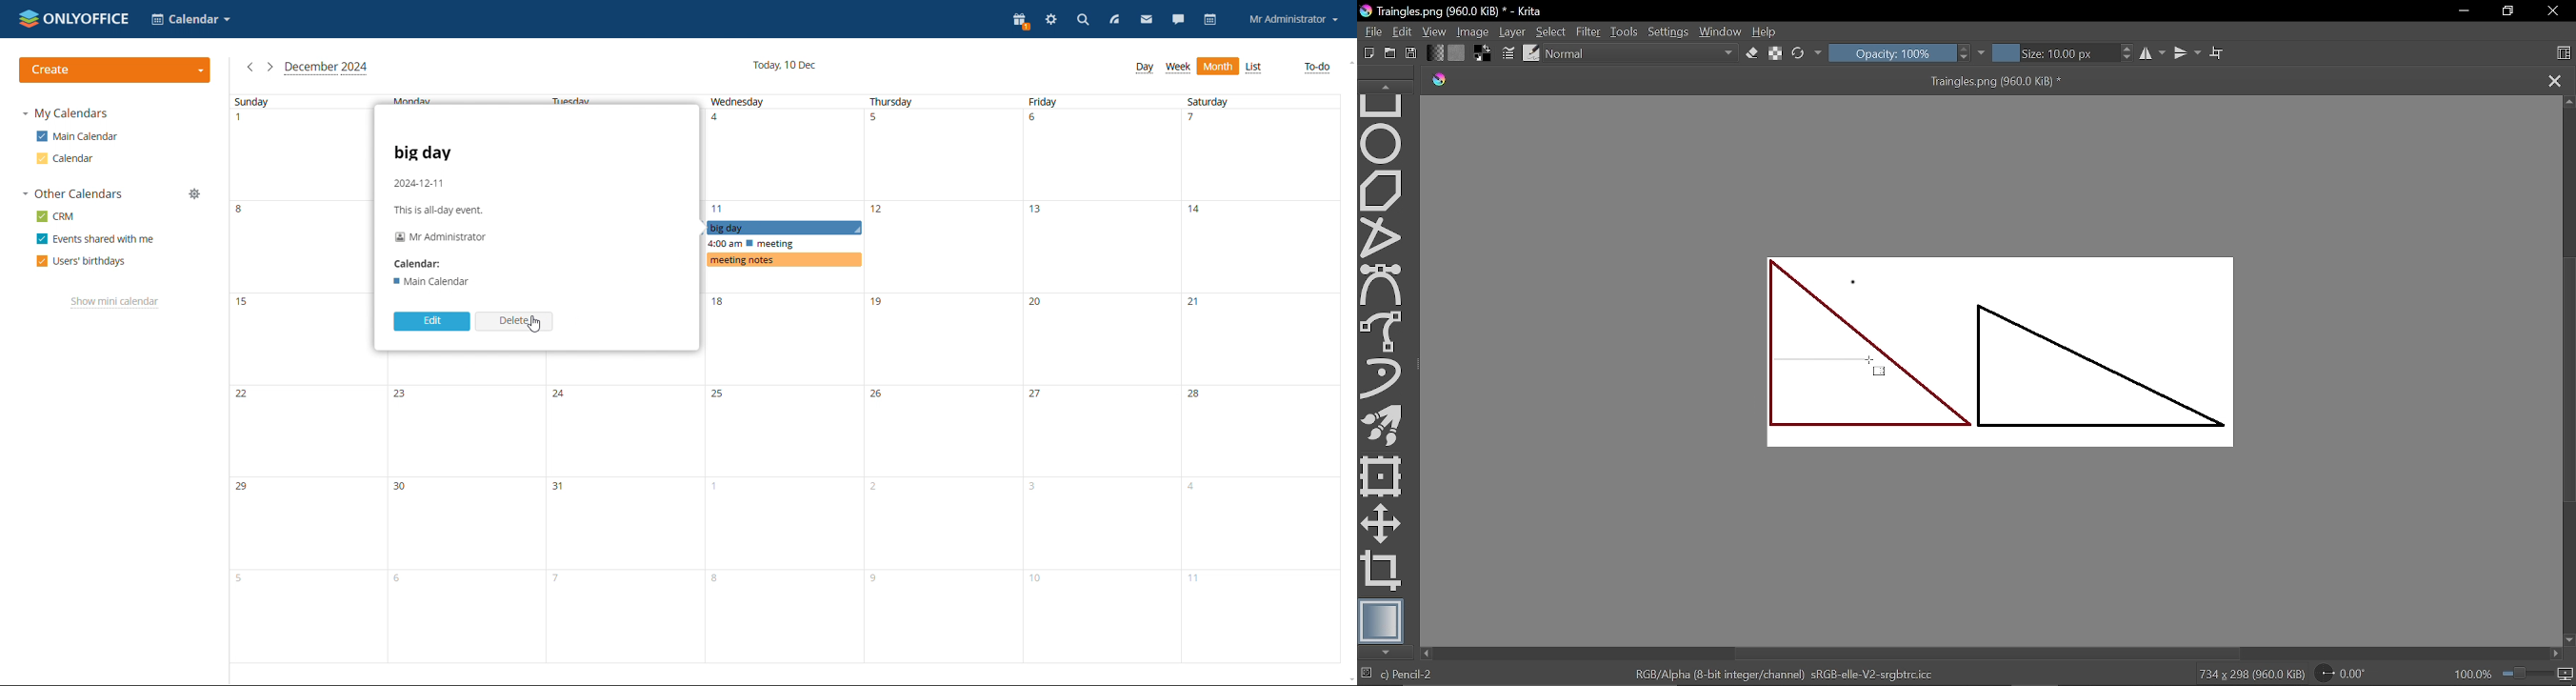 The width and height of the screenshot is (2576, 700). Describe the element at coordinates (1365, 675) in the screenshot. I see `No selection ` at that location.